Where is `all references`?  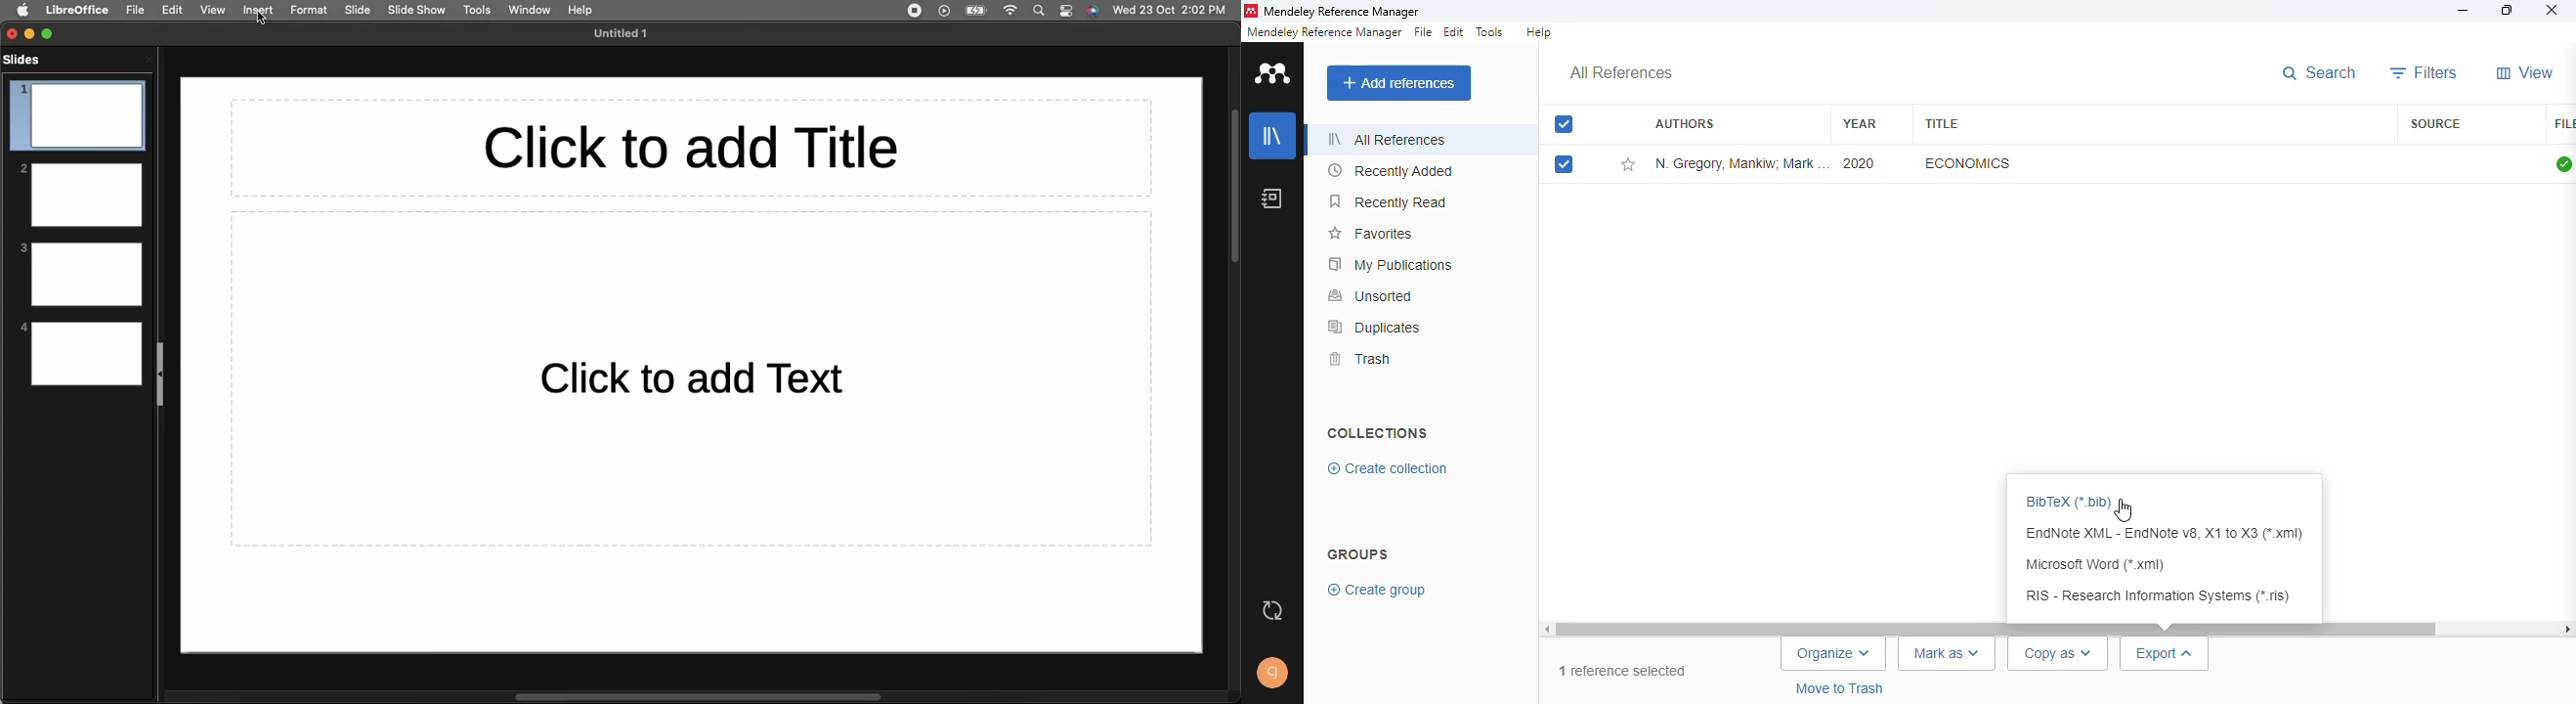 all references is located at coordinates (1389, 138).